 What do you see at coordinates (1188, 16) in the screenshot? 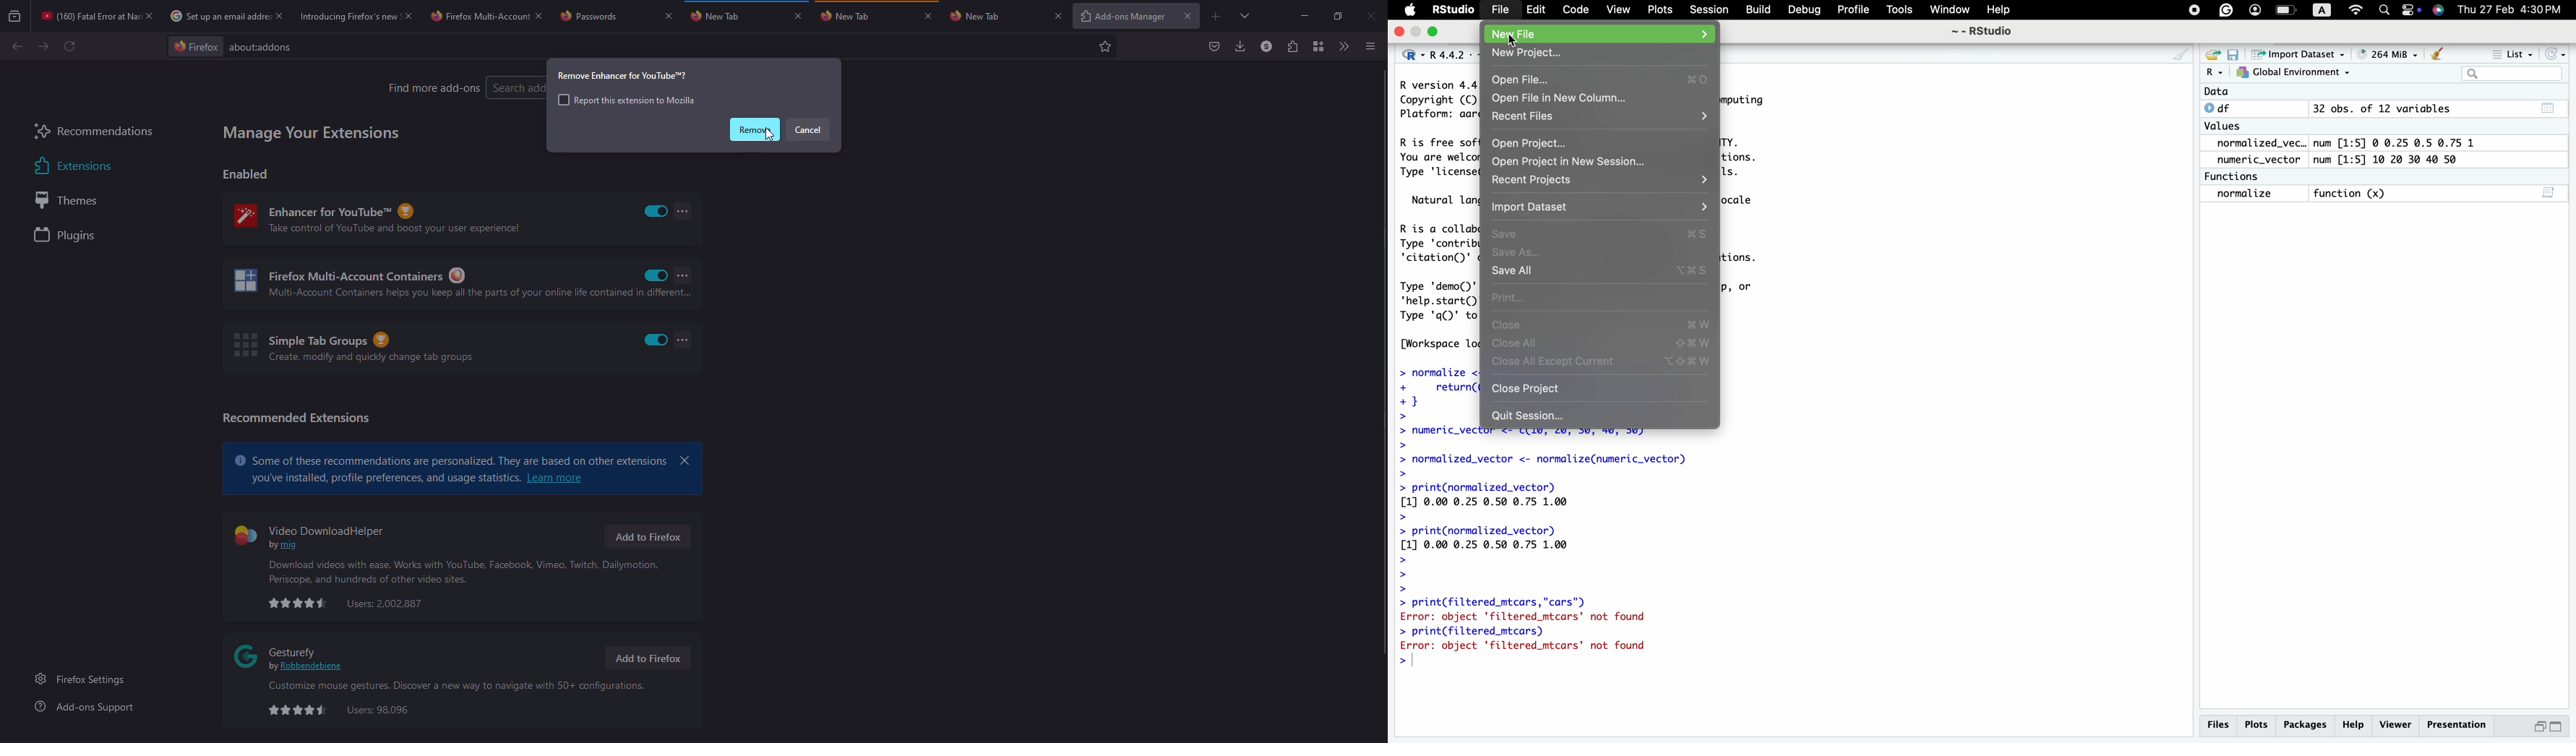
I see `close` at bounding box center [1188, 16].